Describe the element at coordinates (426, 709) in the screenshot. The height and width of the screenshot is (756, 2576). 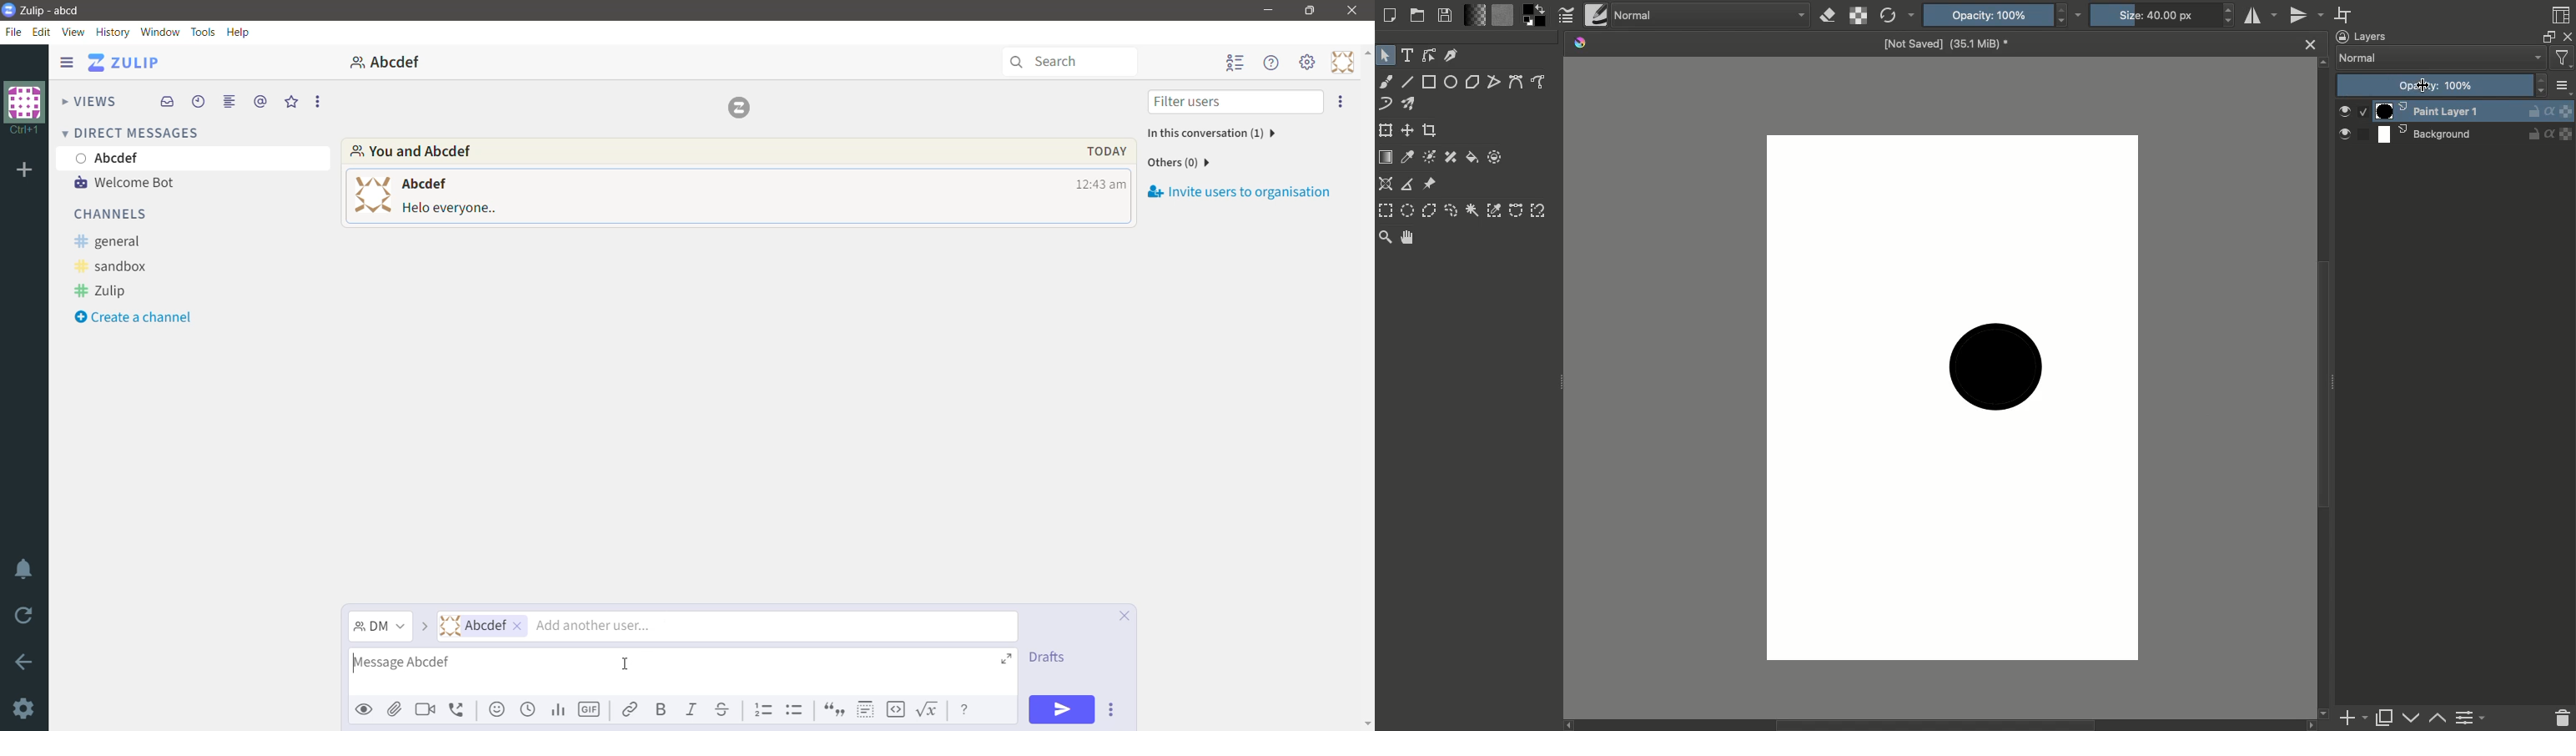
I see `Add video call` at that location.